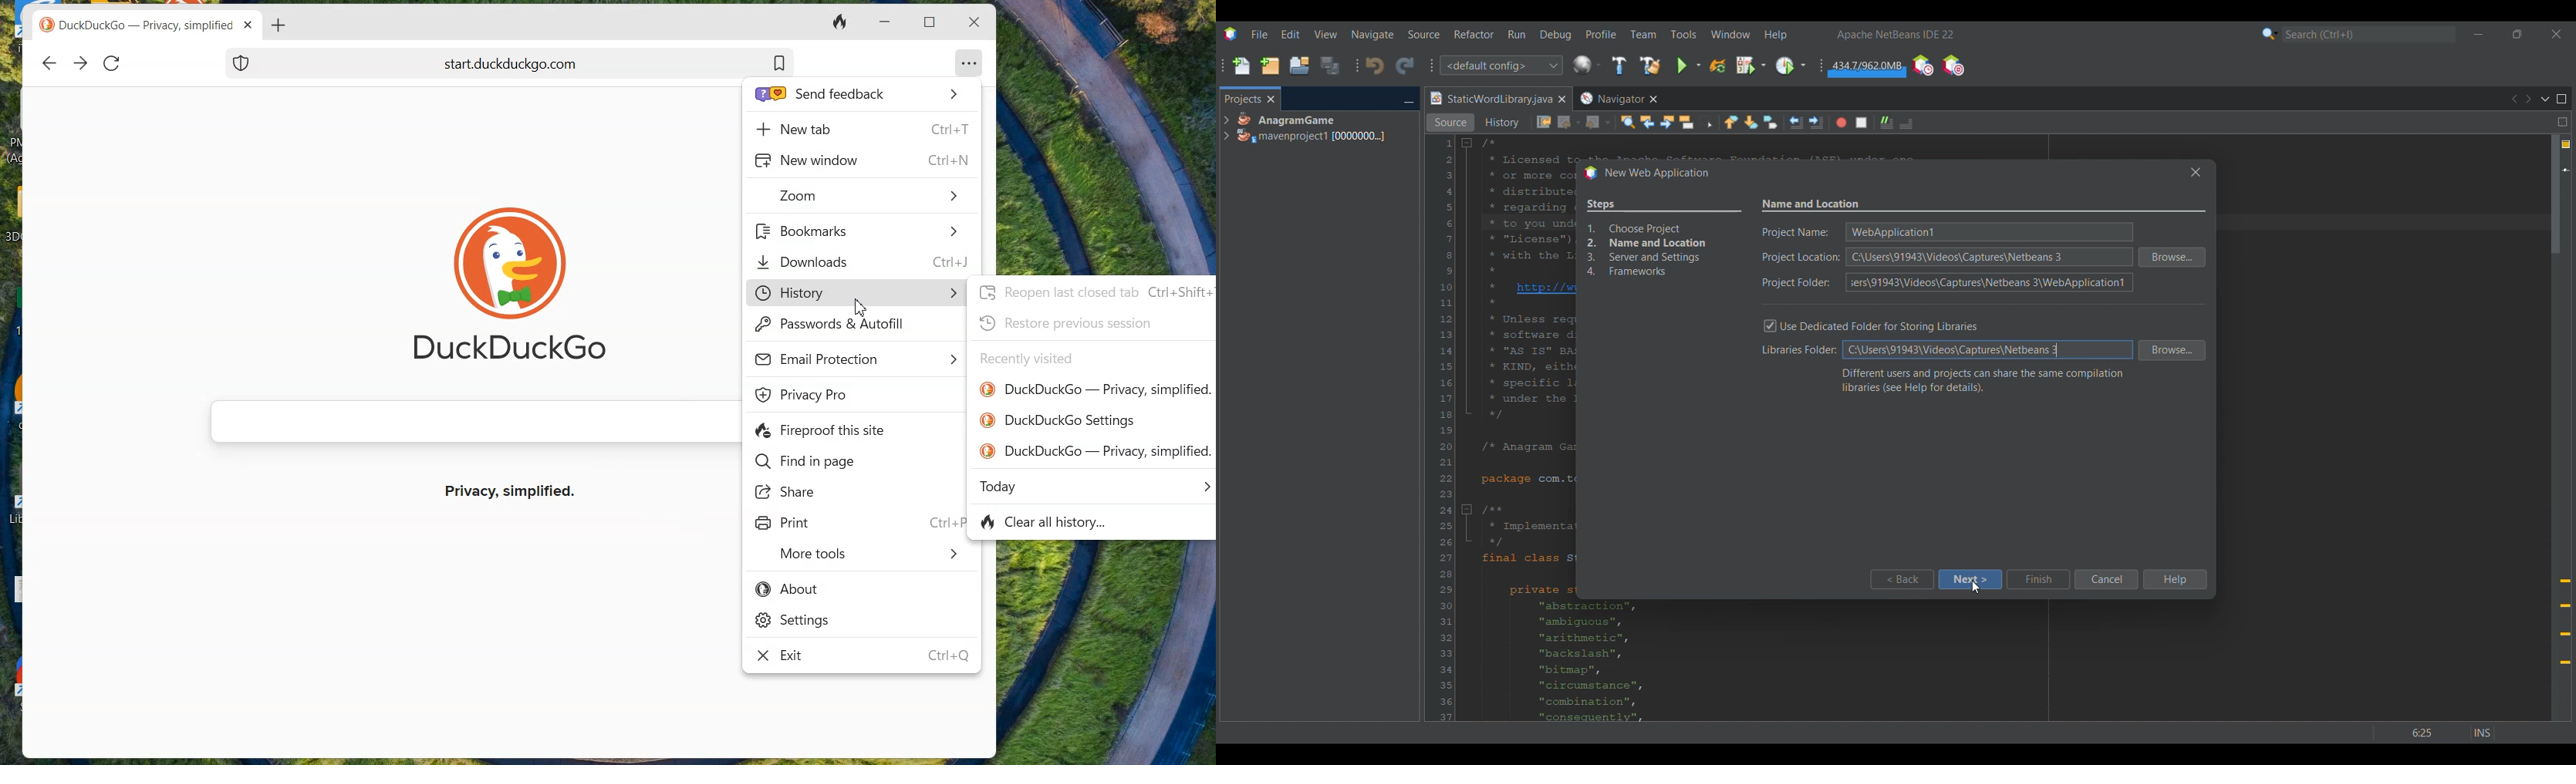 The width and height of the screenshot is (2576, 784). I want to click on Today, so click(1095, 486).